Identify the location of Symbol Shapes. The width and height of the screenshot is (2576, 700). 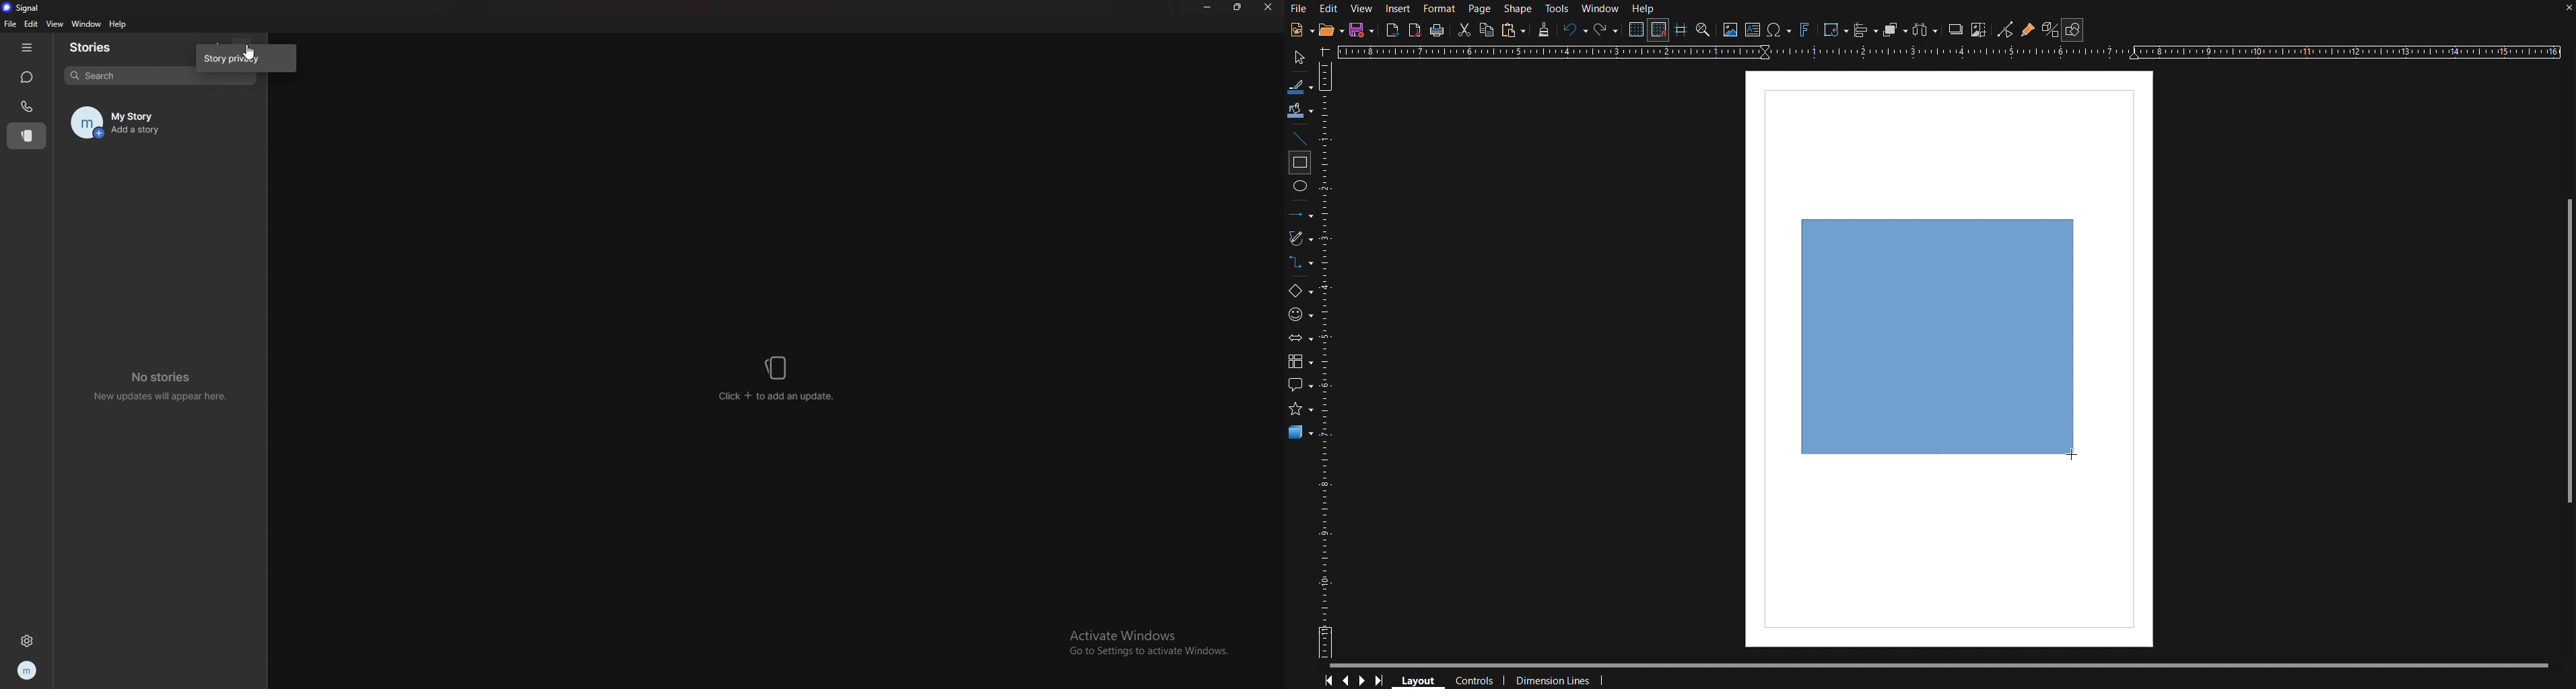
(1301, 315).